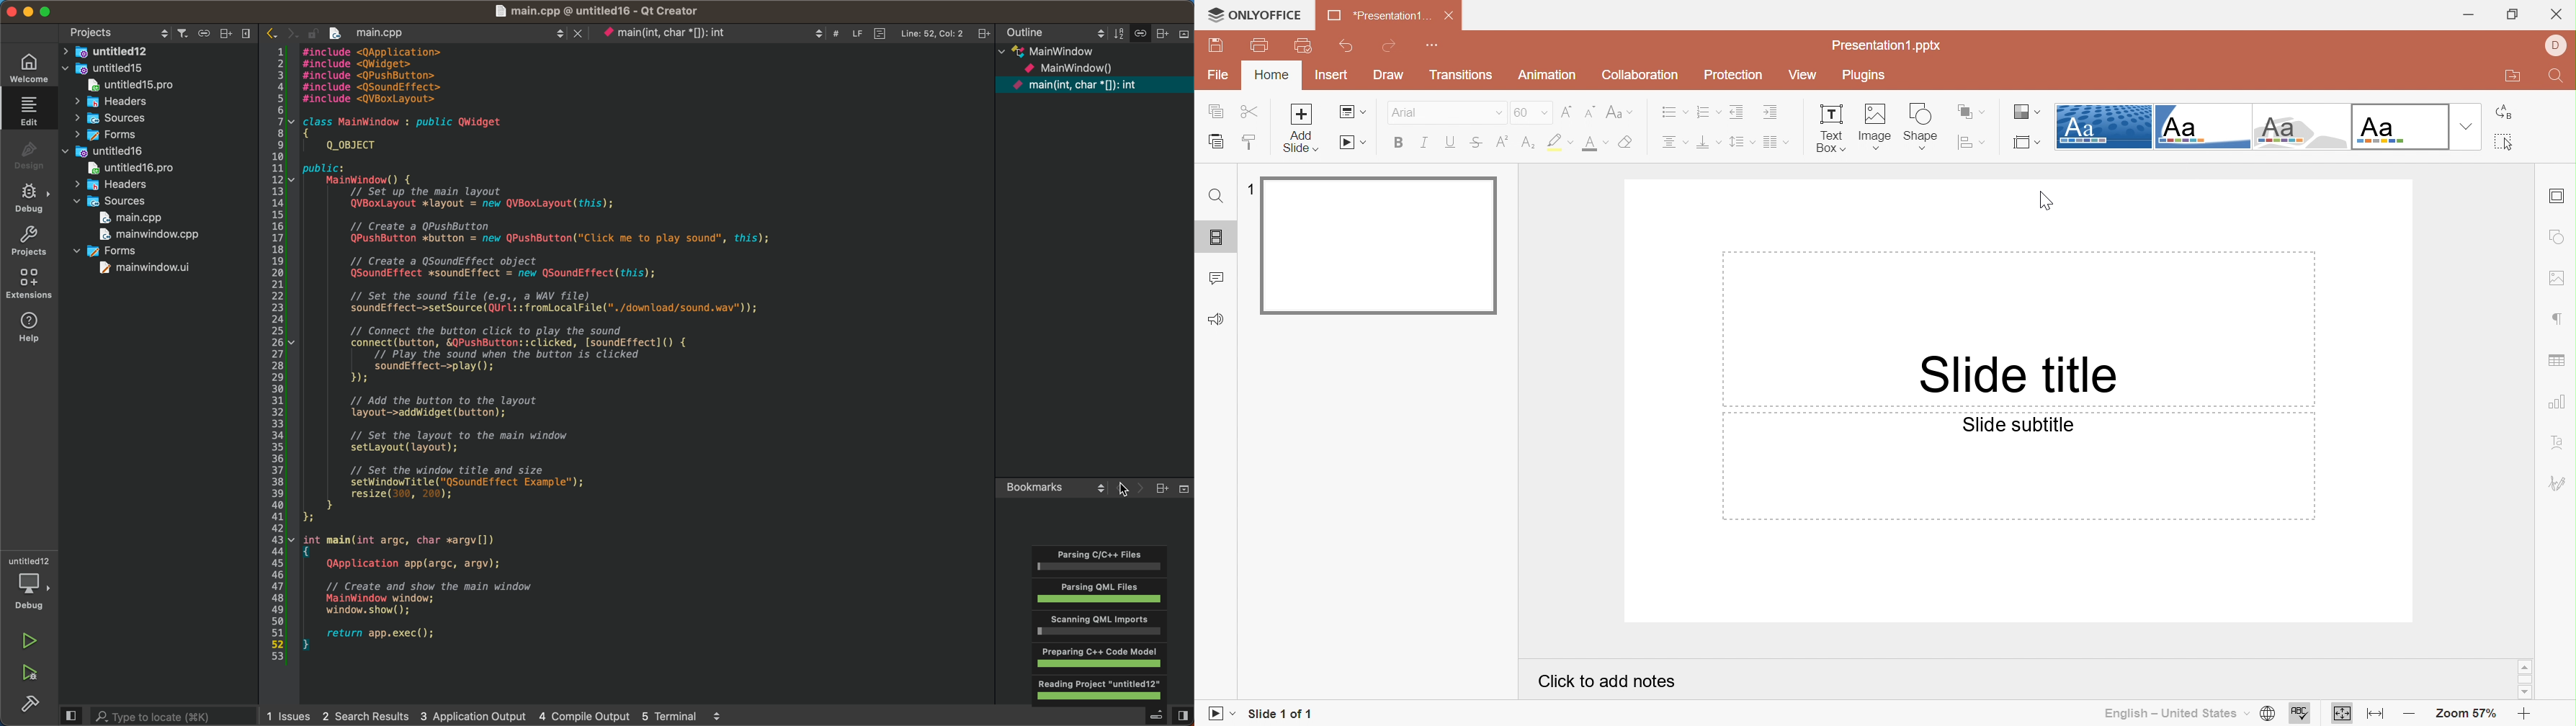 This screenshot has width=2576, height=728. What do you see at coordinates (2559, 238) in the screenshot?
I see `Shape settings` at bounding box center [2559, 238].